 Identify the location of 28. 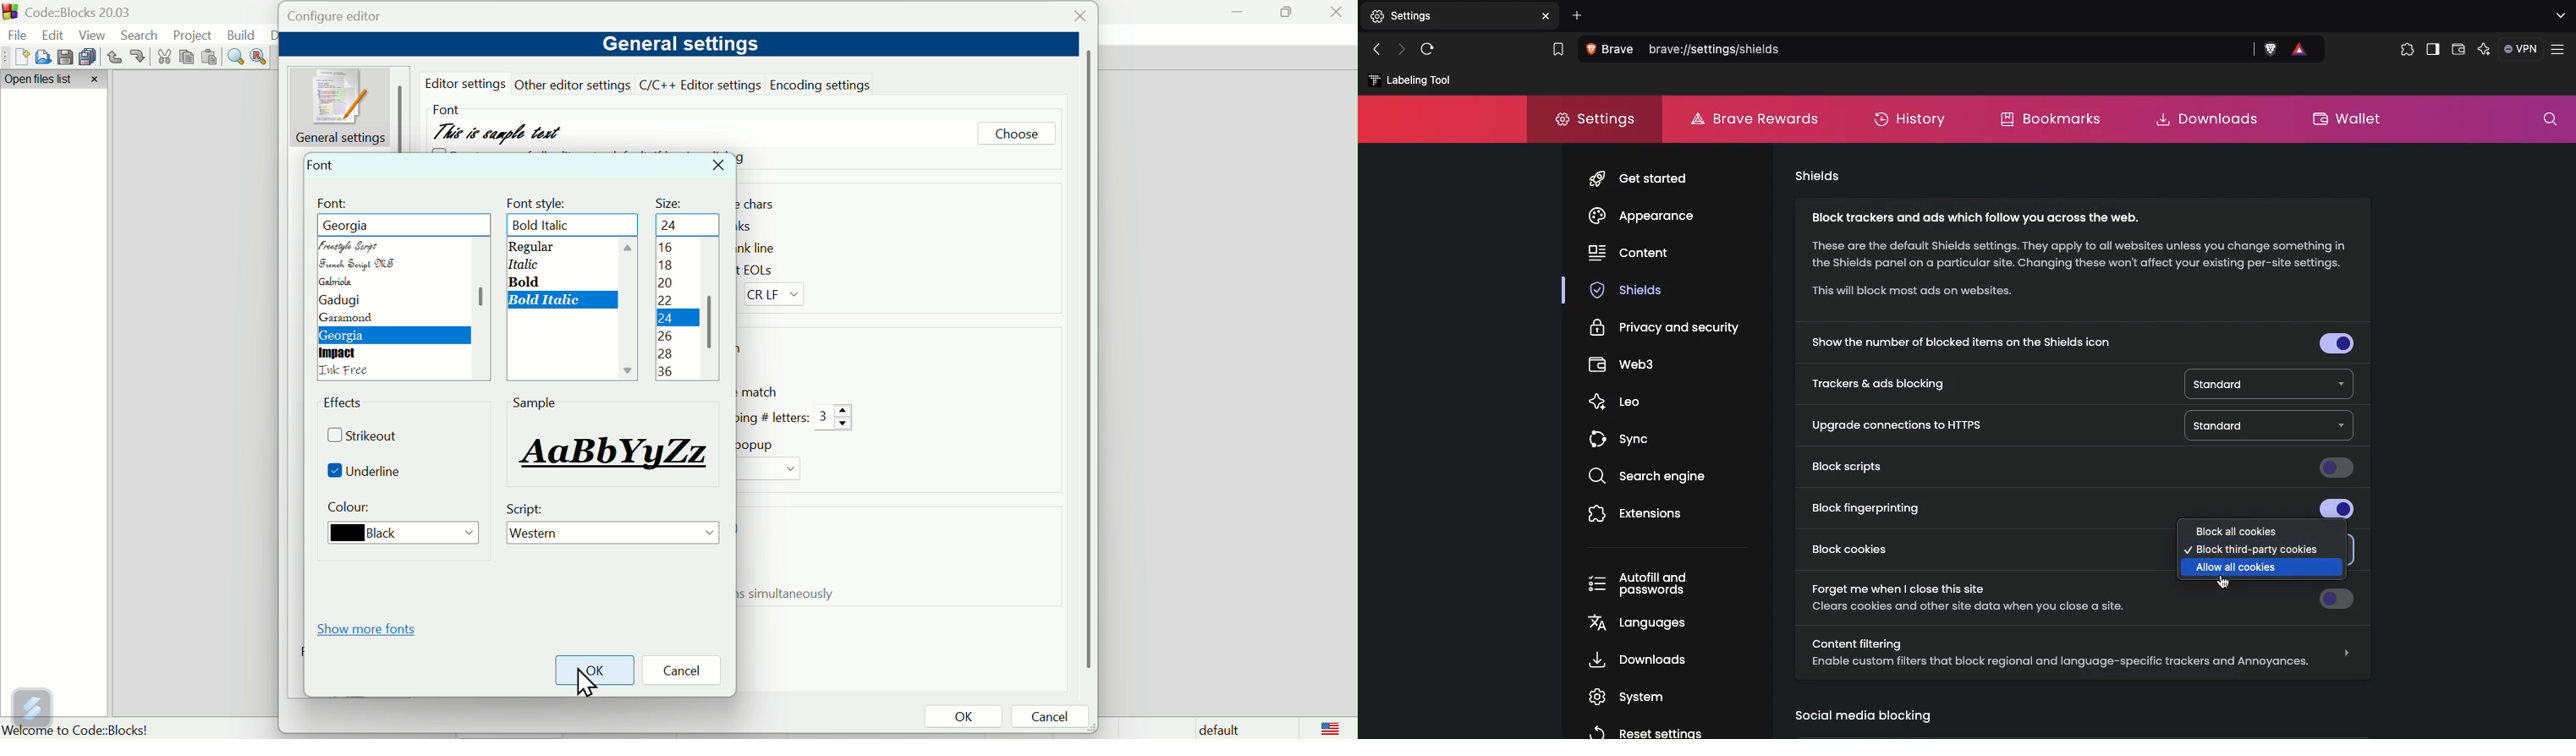
(666, 354).